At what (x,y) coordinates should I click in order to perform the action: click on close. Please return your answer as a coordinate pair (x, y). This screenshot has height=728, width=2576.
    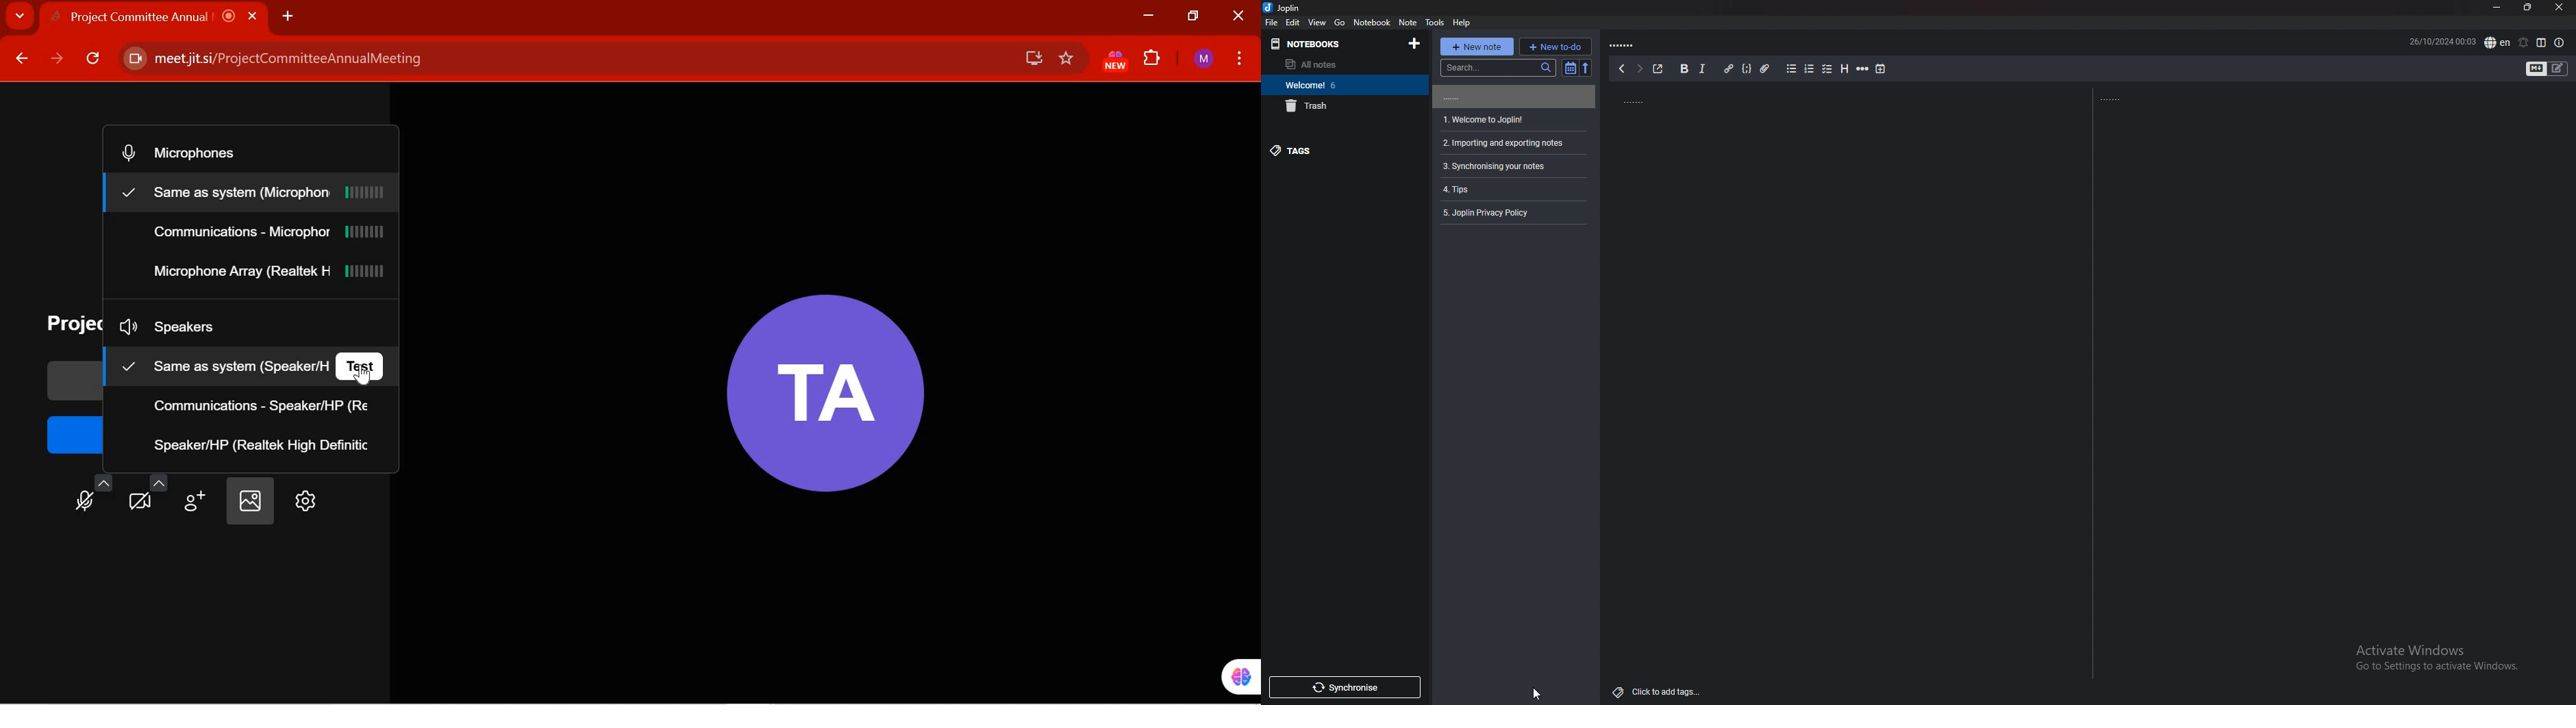
    Looking at the image, I should click on (2560, 7).